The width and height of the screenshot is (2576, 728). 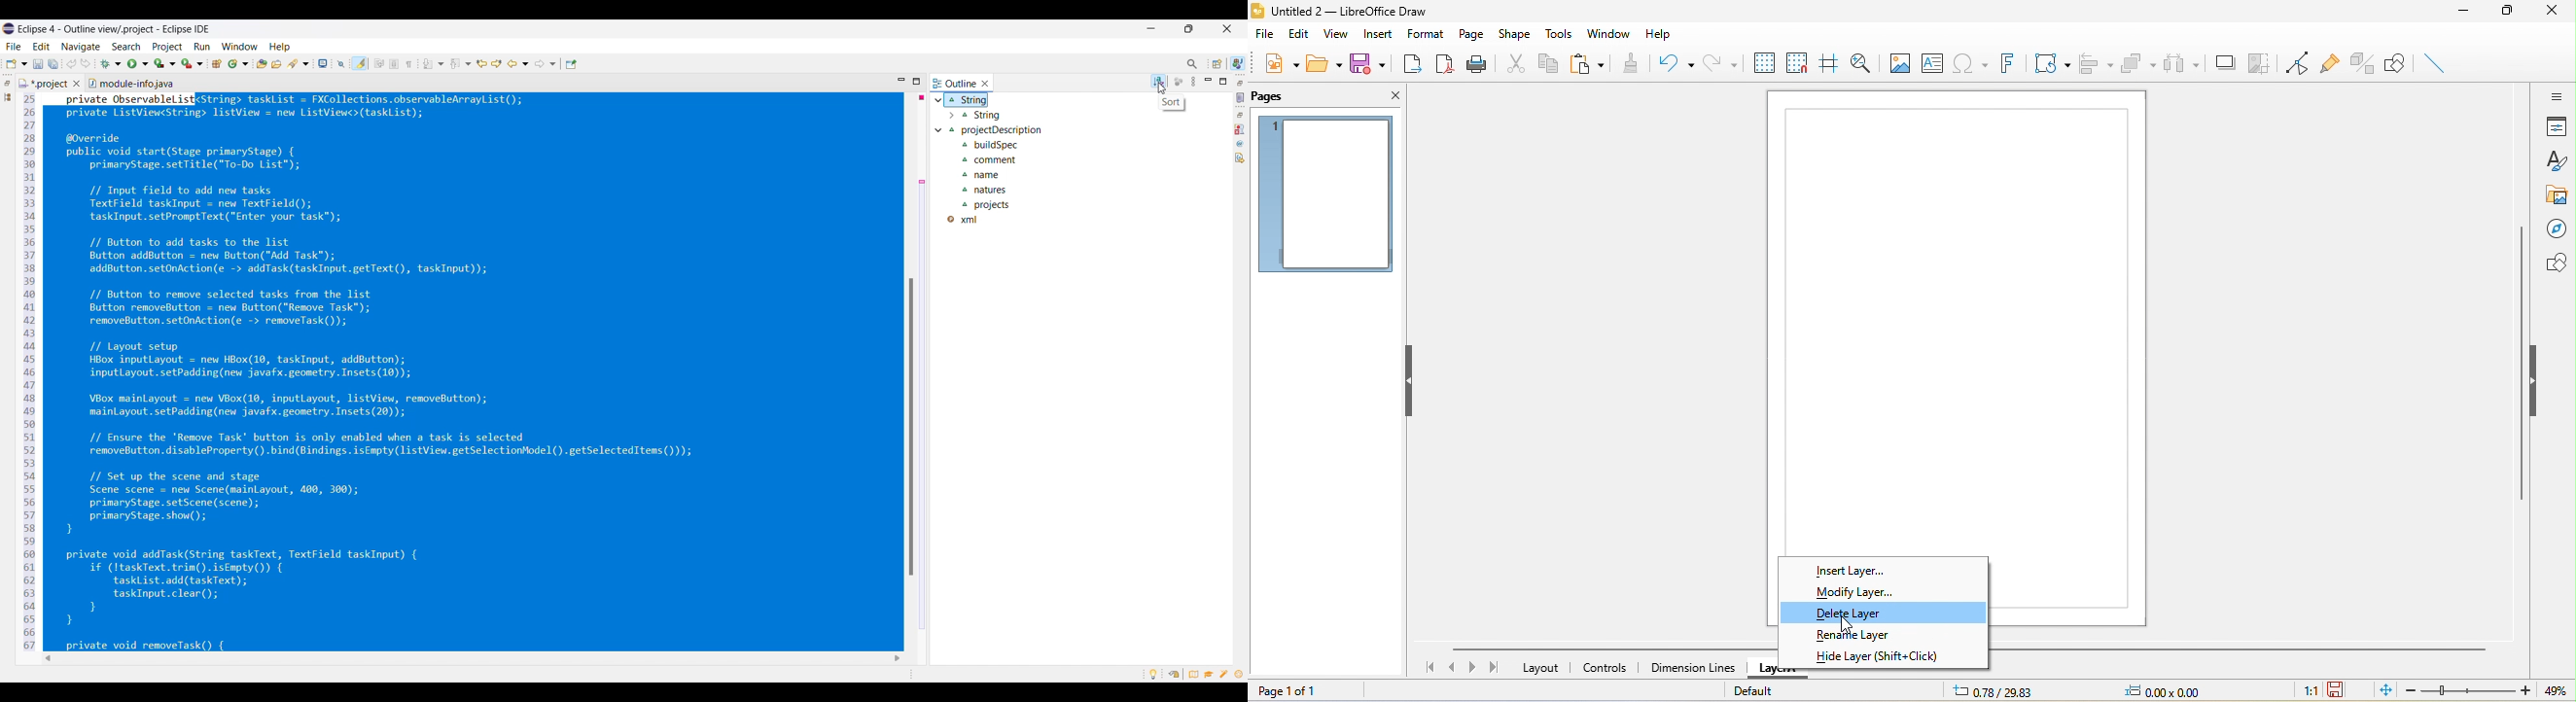 What do you see at coordinates (1444, 60) in the screenshot?
I see `export directly as pdf` at bounding box center [1444, 60].